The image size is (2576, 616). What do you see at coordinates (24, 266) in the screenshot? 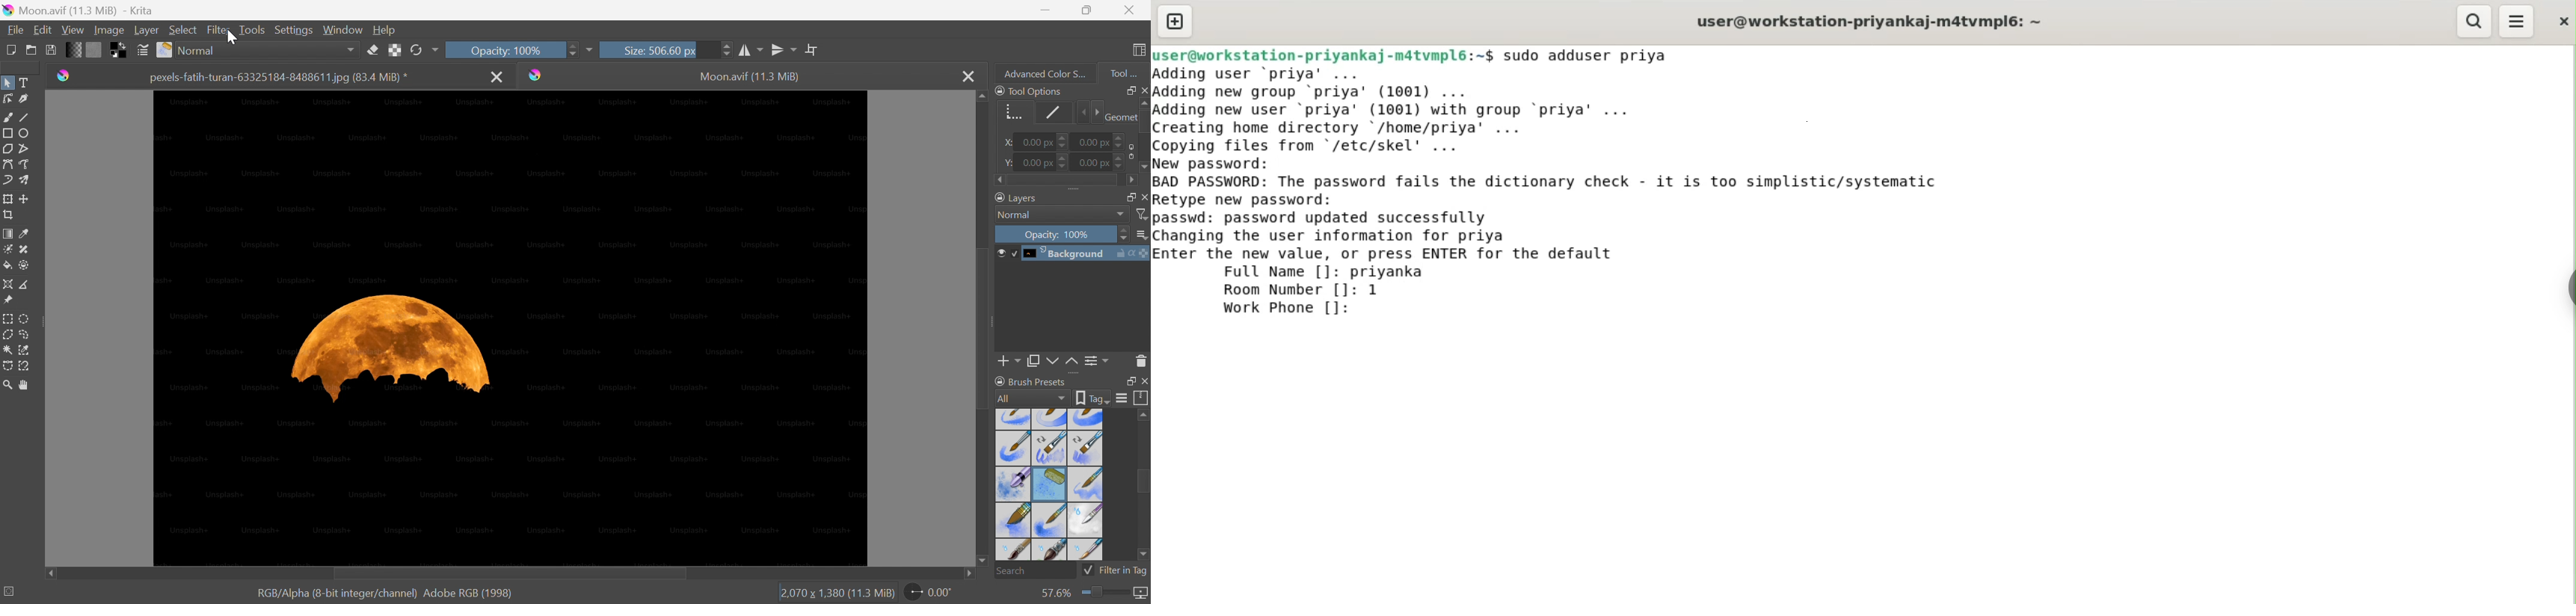
I see `Enclose and fill tool` at bounding box center [24, 266].